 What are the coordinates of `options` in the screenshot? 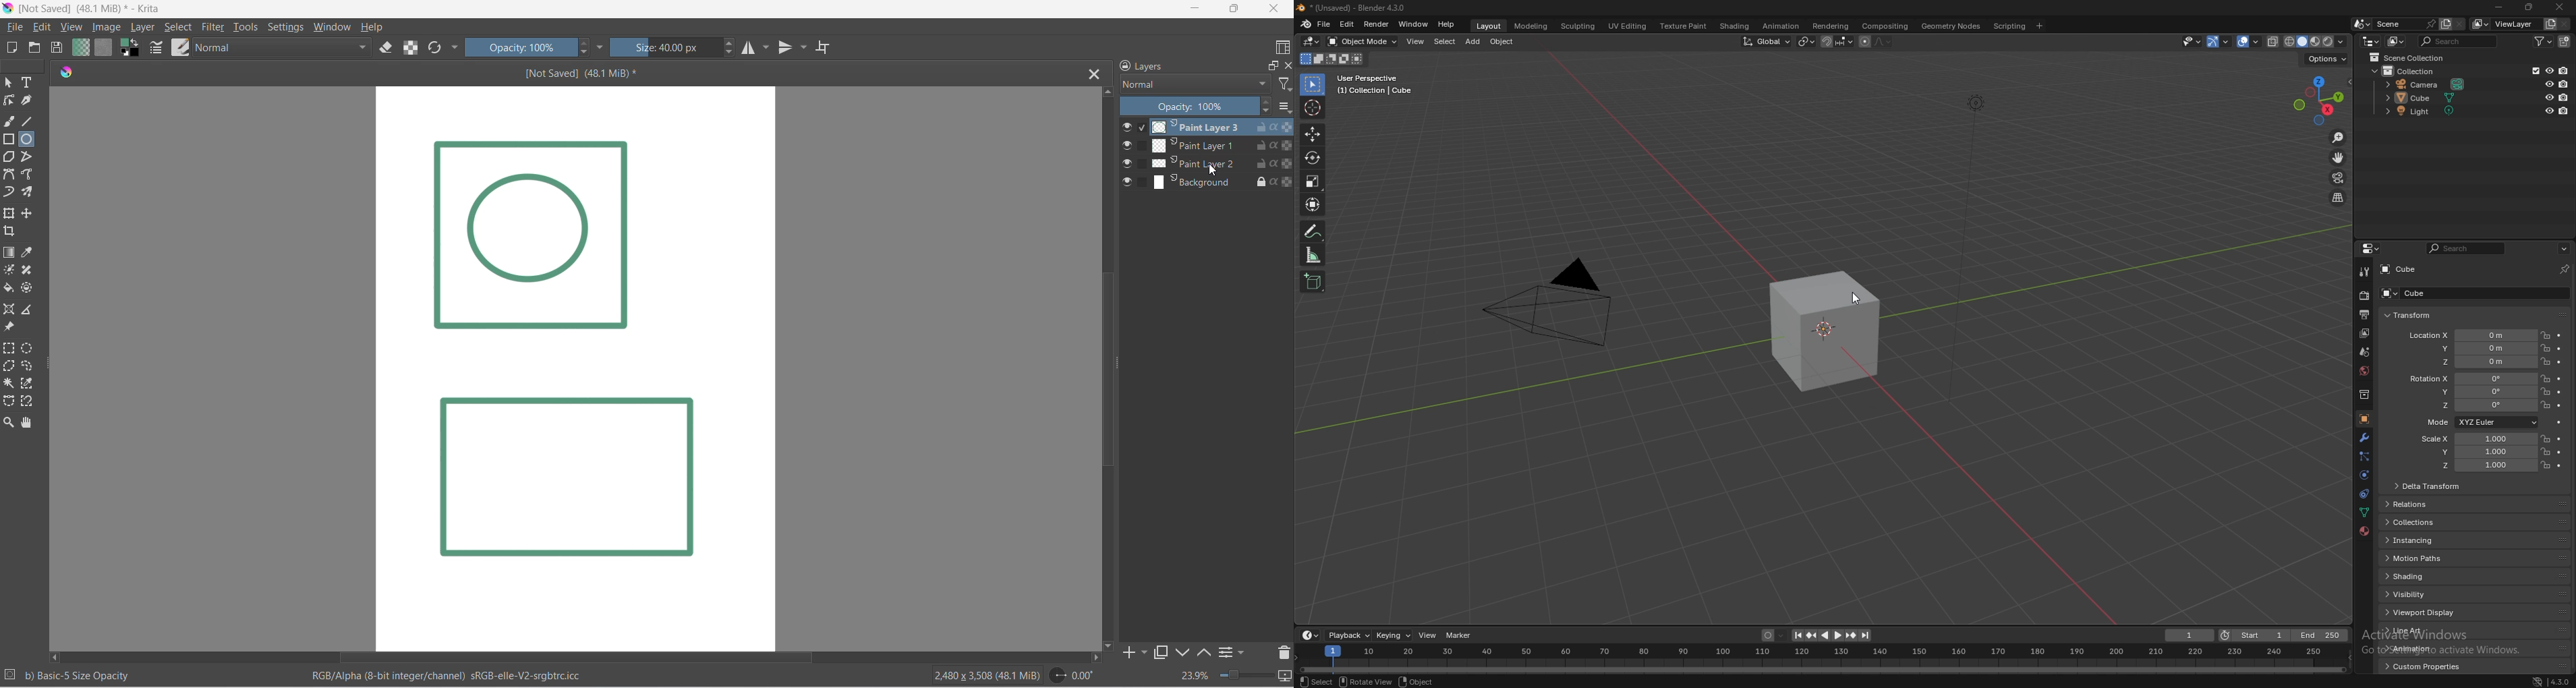 It's located at (2564, 248).